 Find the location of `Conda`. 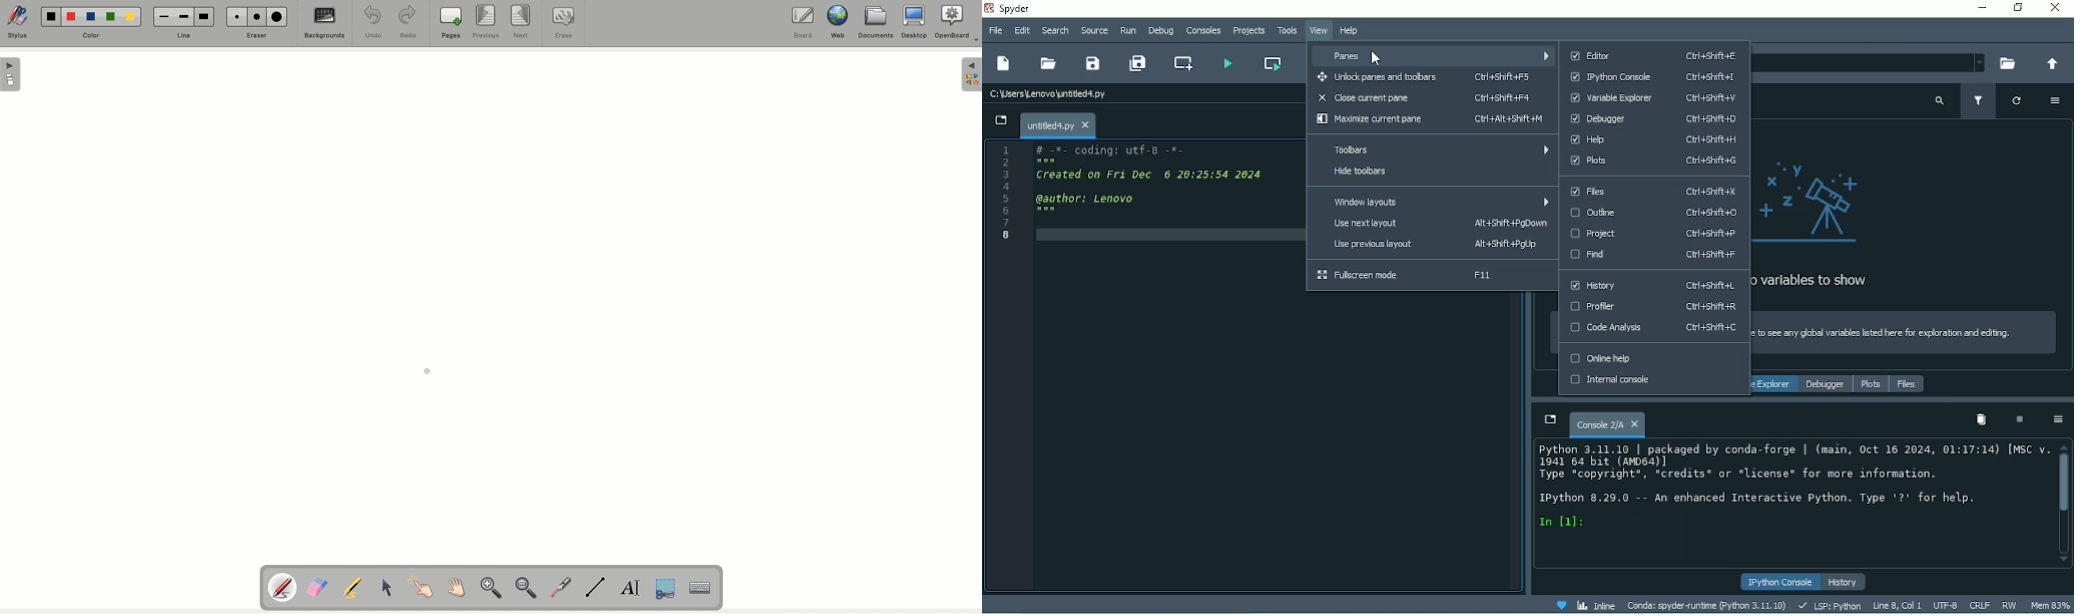

Conda is located at coordinates (1706, 605).